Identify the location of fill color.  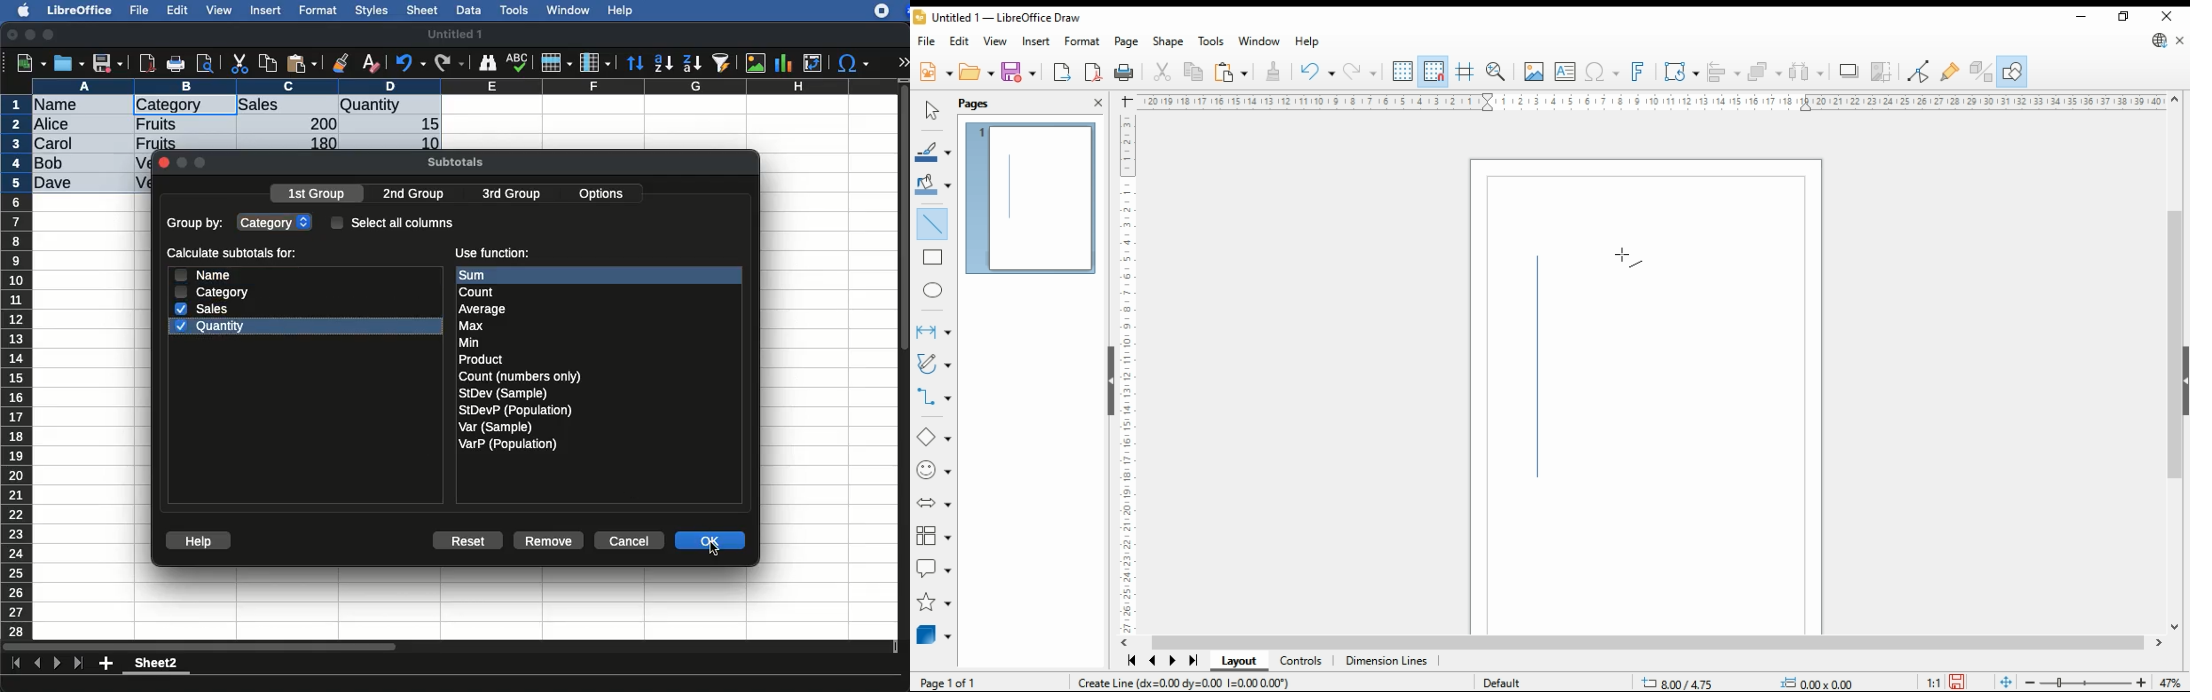
(932, 183).